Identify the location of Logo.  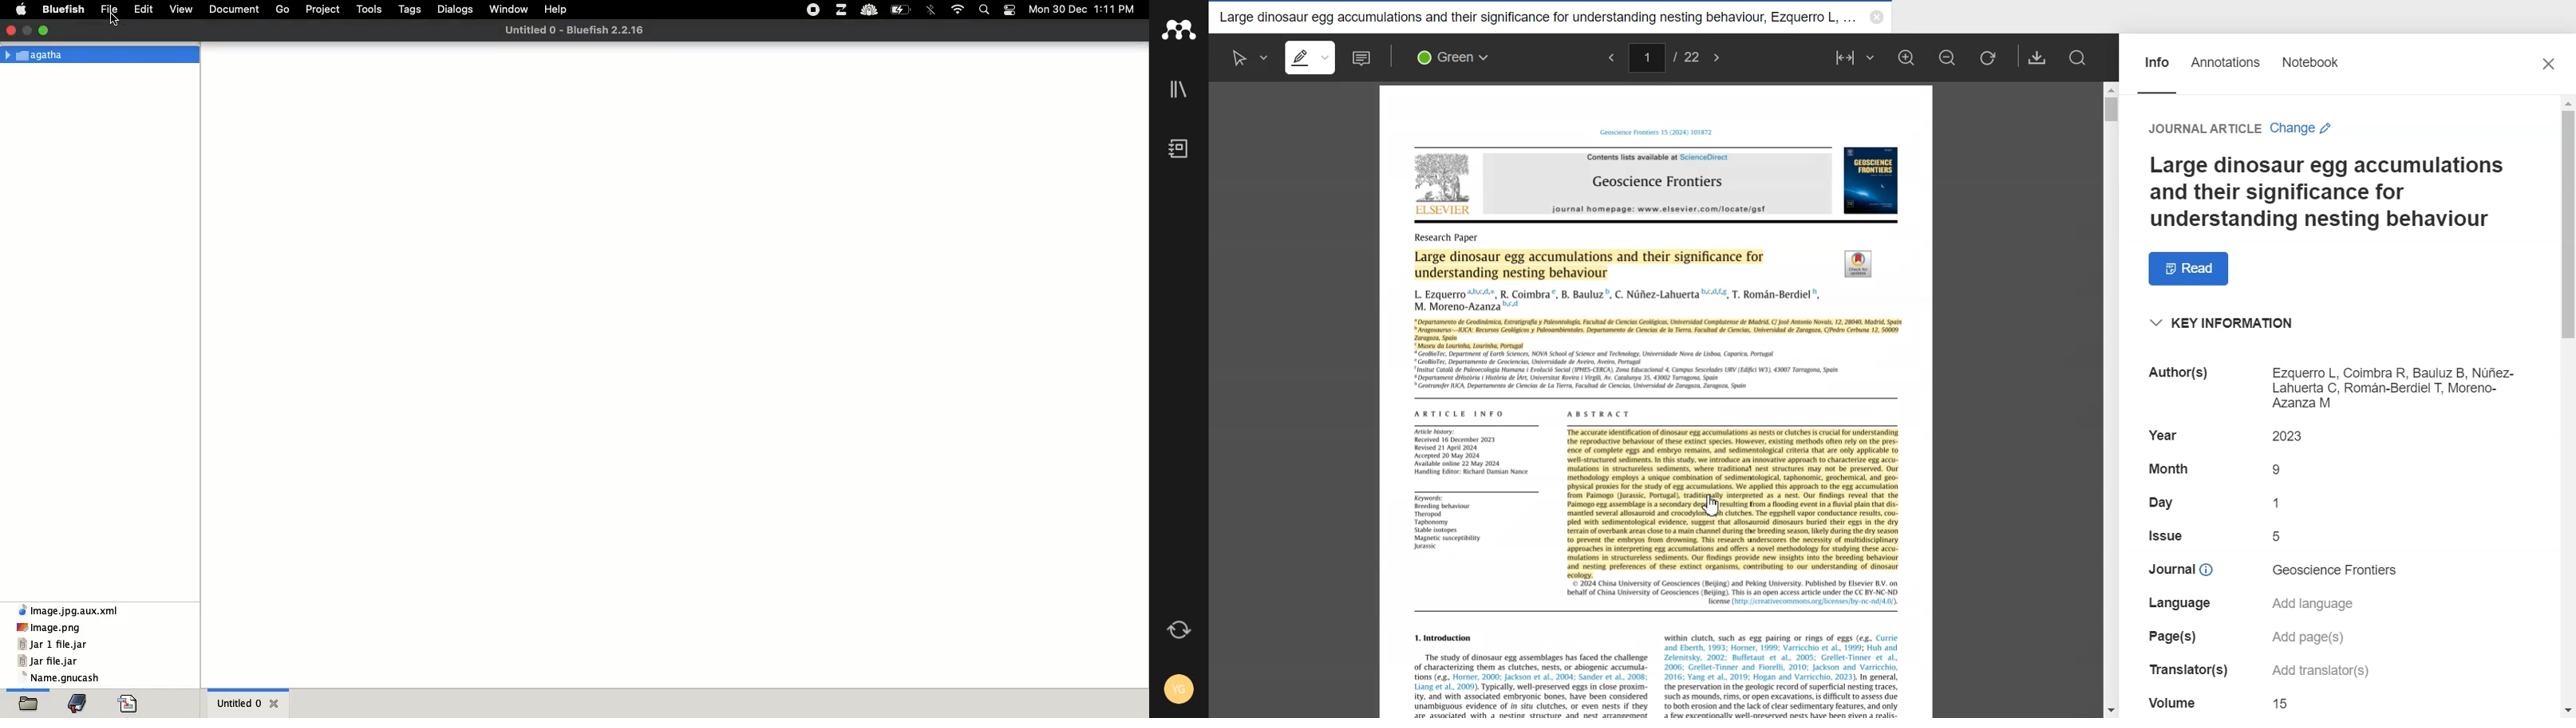
(1178, 30).